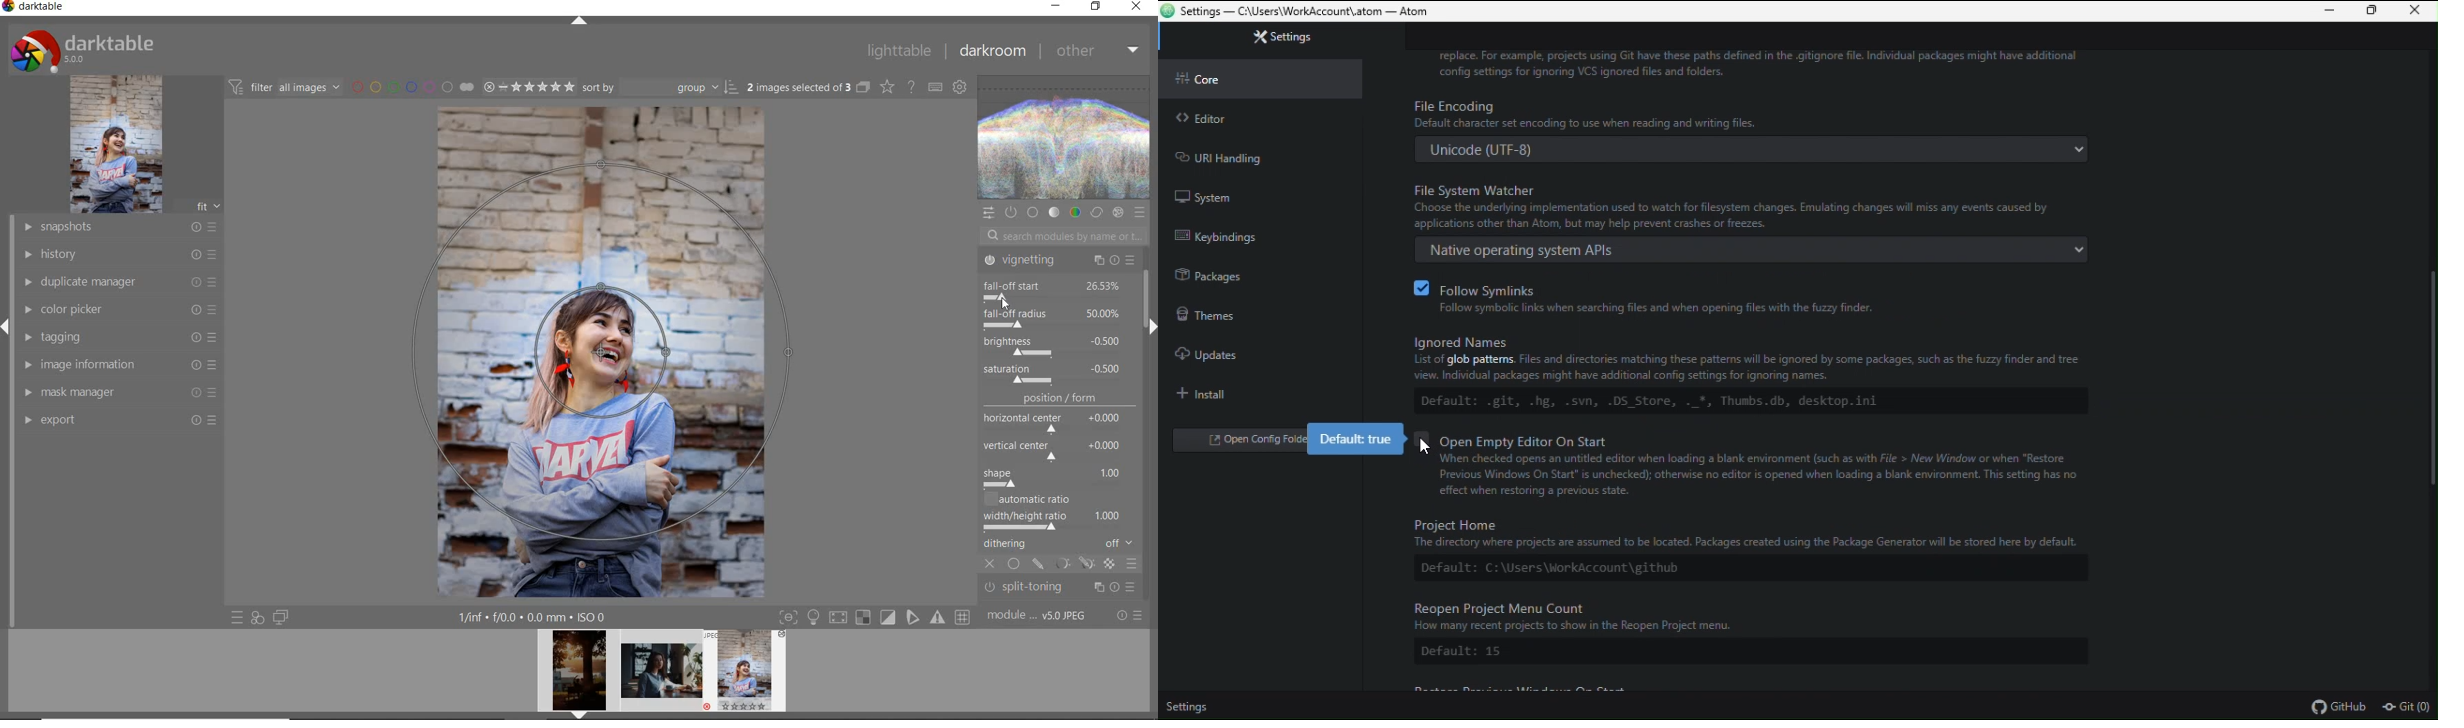  I want to click on image, so click(116, 144).